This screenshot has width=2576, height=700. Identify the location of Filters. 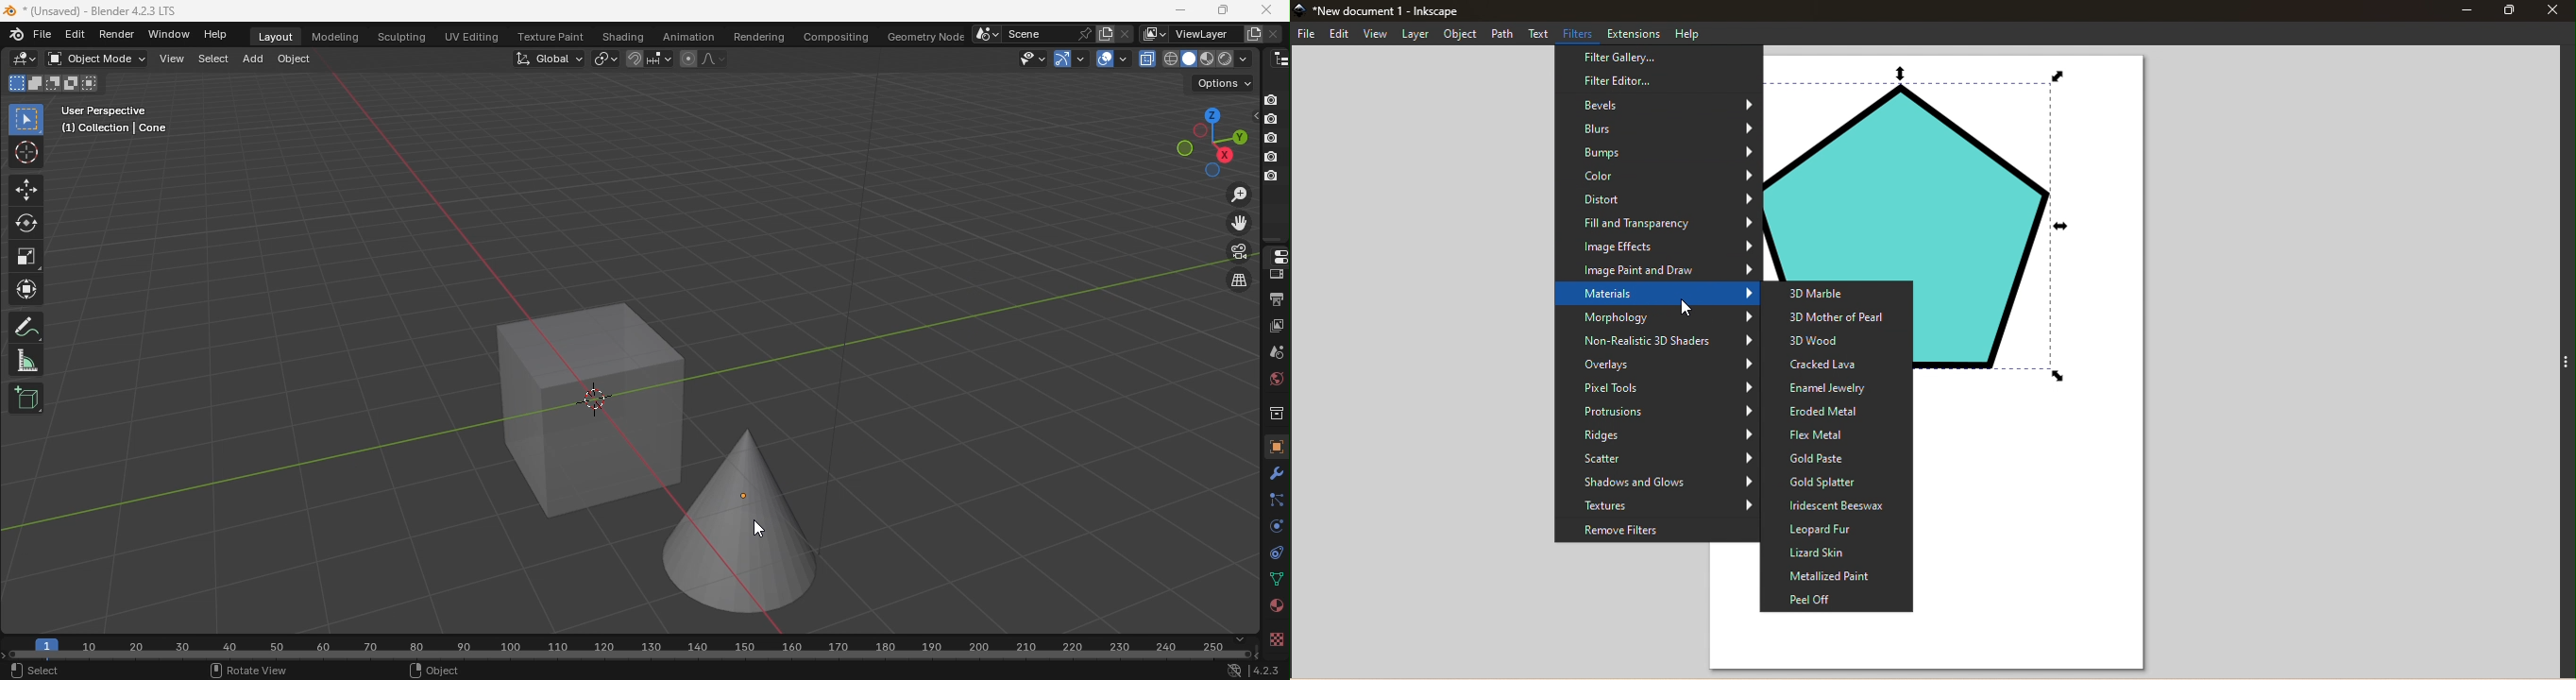
(1580, 33).